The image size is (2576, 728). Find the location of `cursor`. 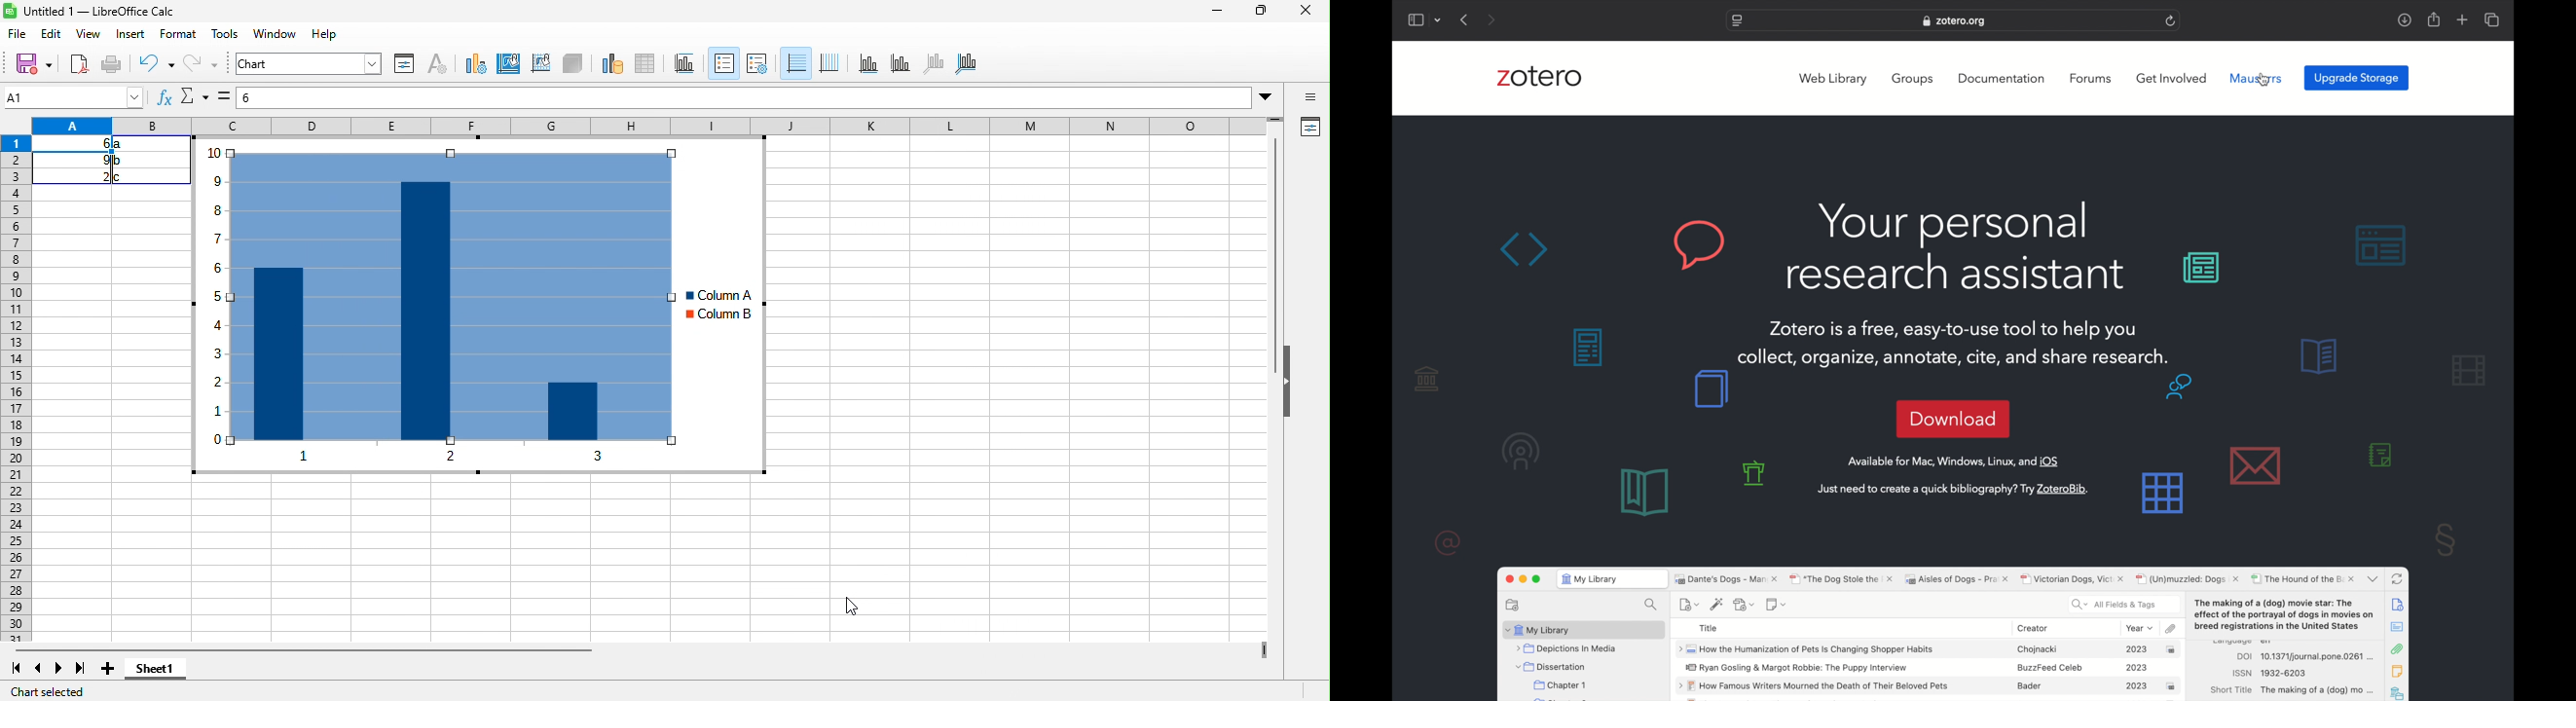

cursor is located at coordinates (2263, 79).